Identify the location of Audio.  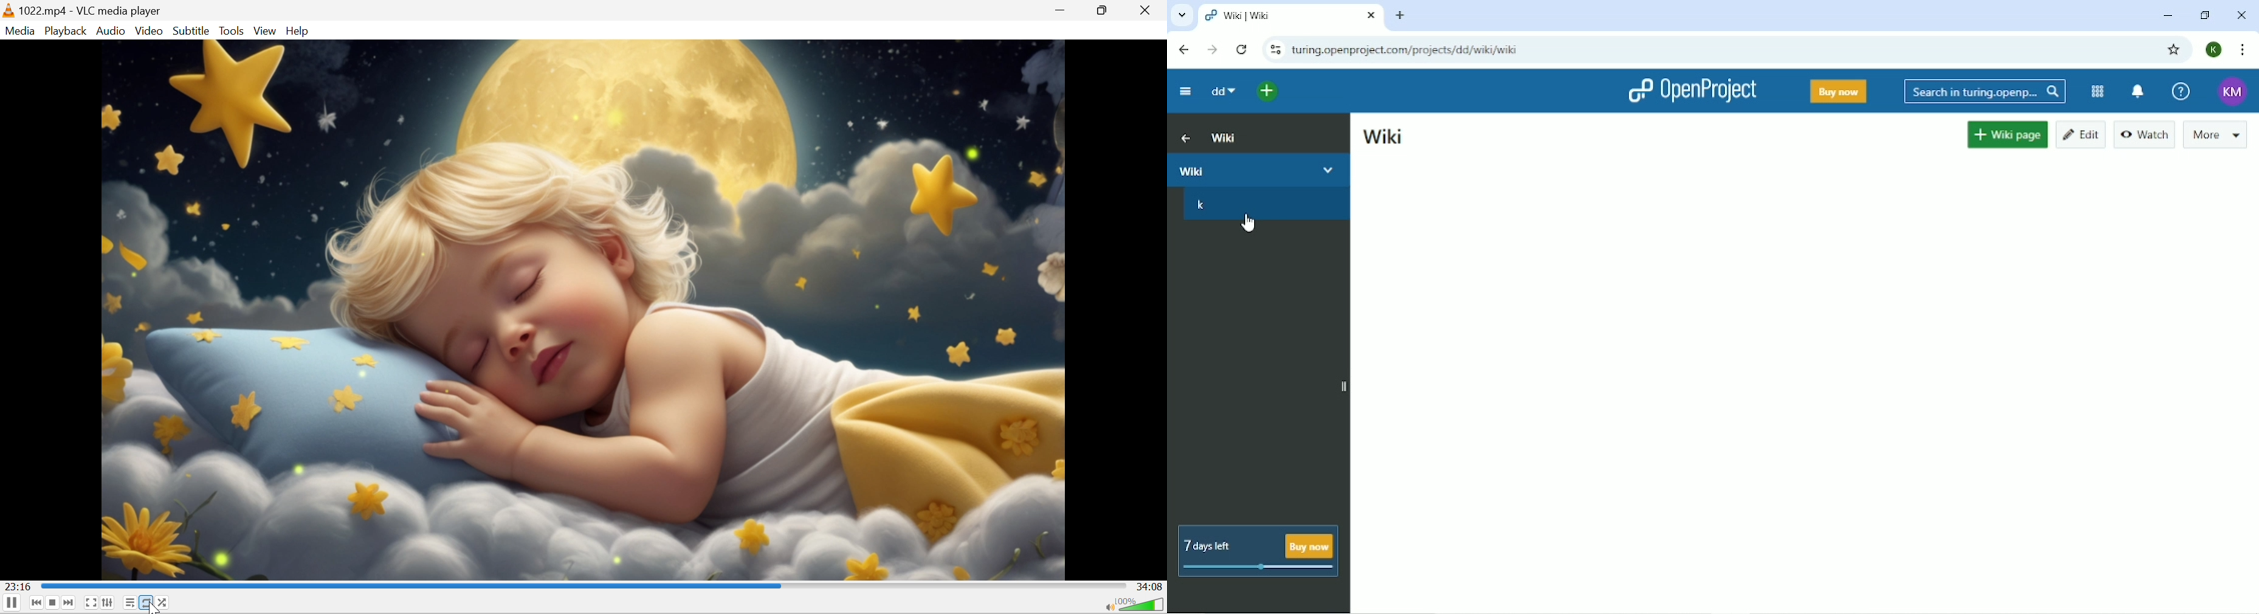
(112, 32).